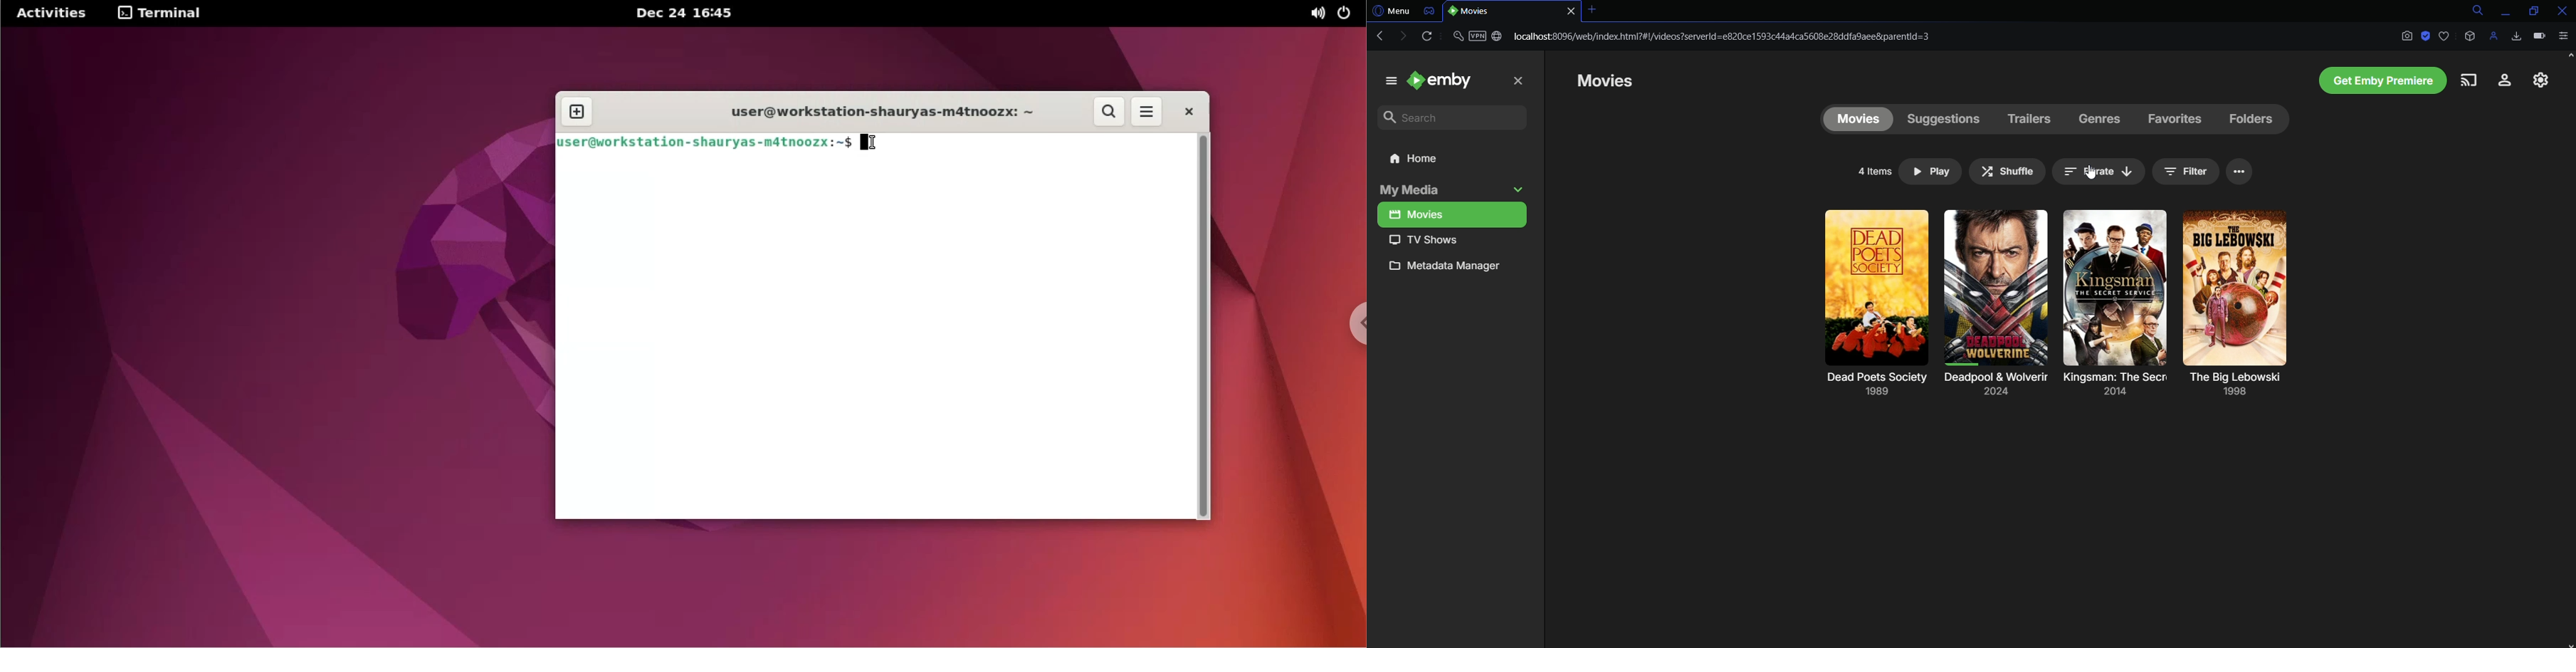 This screenshot has height=672, width=2576. Describe the element at coordinates (2539, 37) in the screenshot. I see `Battery` at that location.